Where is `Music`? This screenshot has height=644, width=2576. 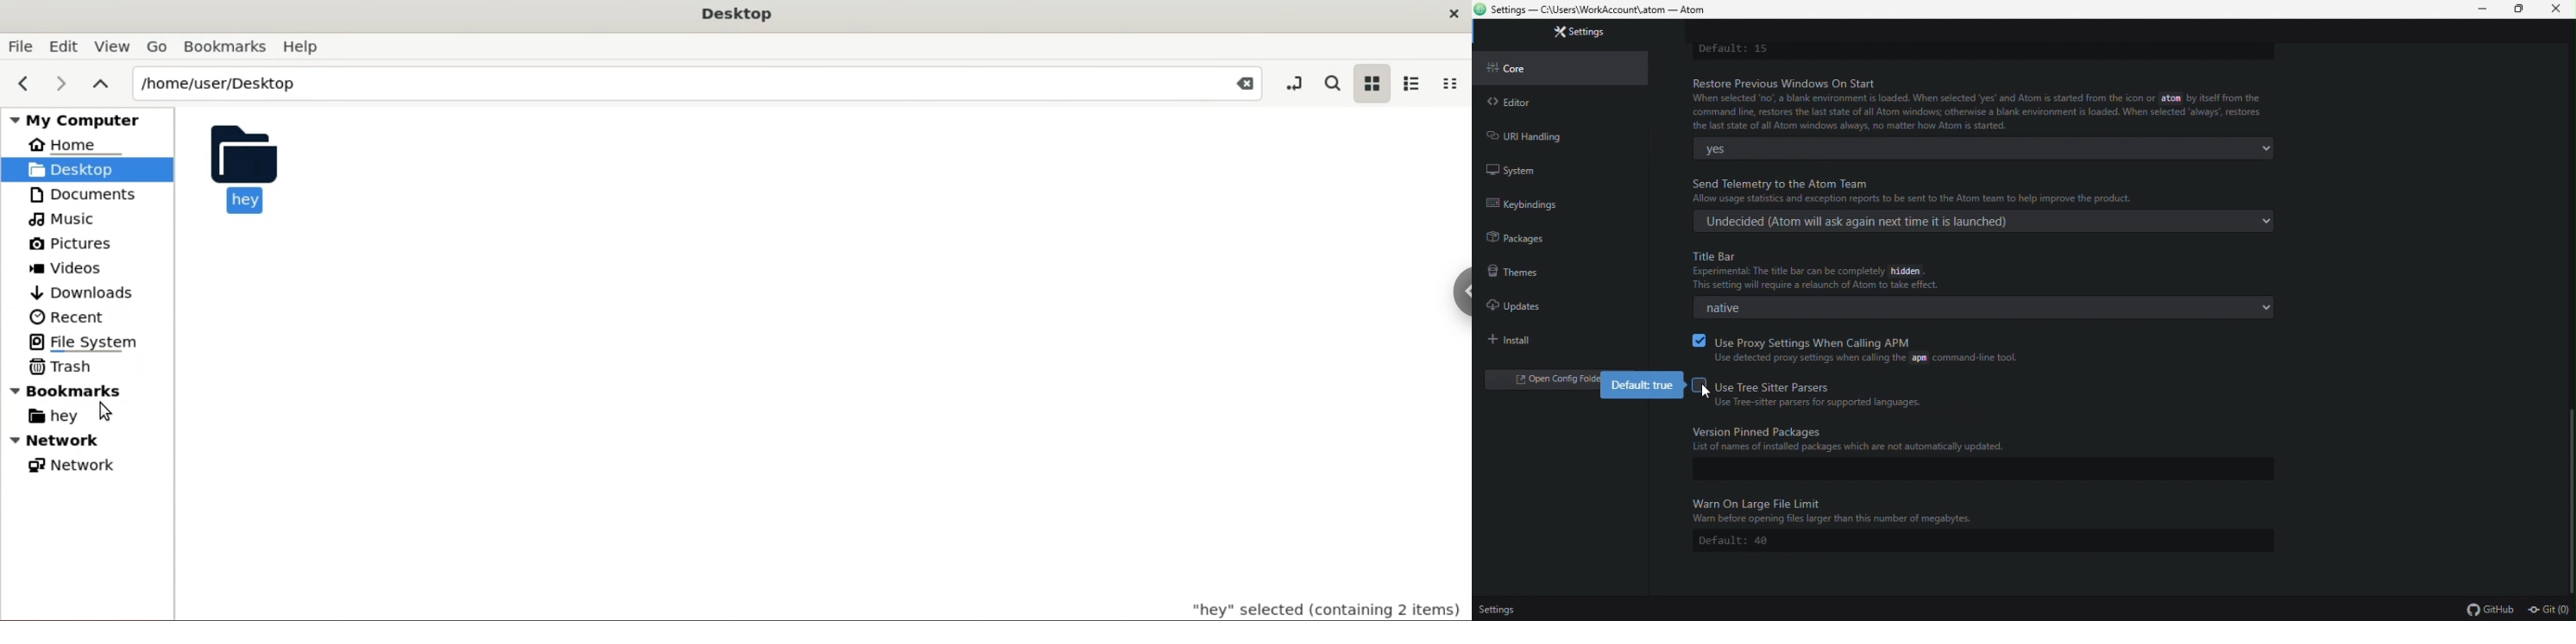
Music is located at coordinates (67, 218).